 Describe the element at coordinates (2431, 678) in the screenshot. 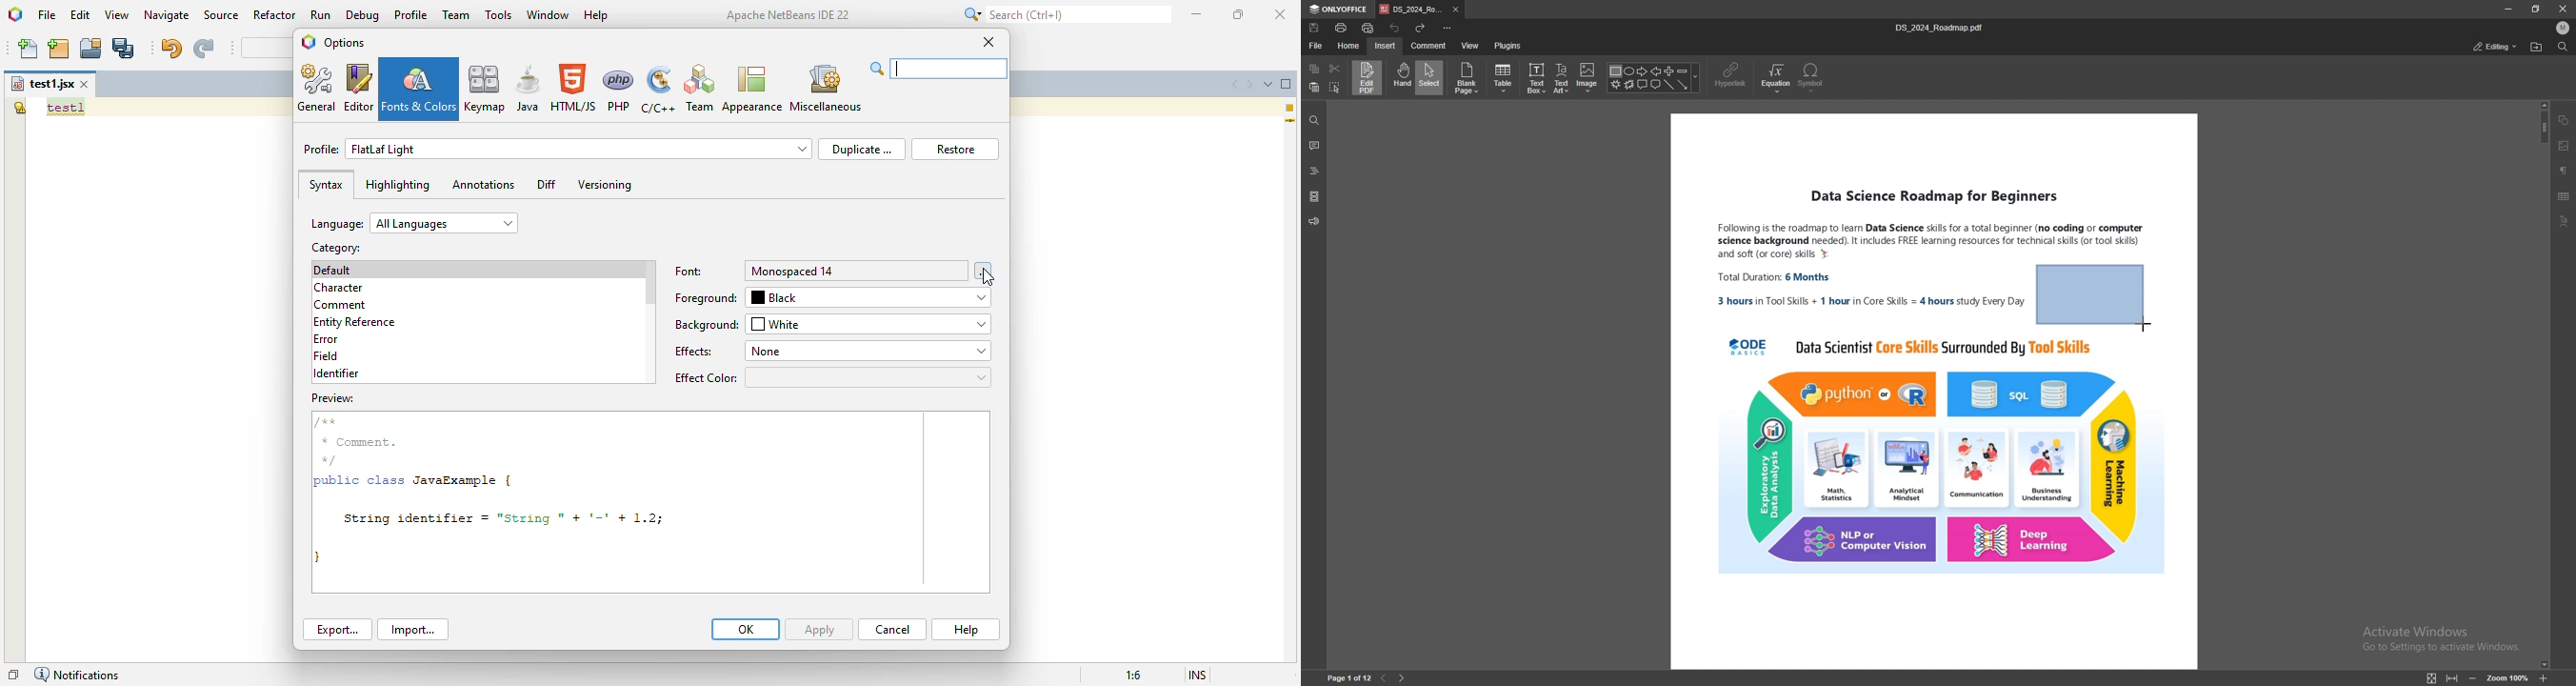

I see `fit to page` at that location.